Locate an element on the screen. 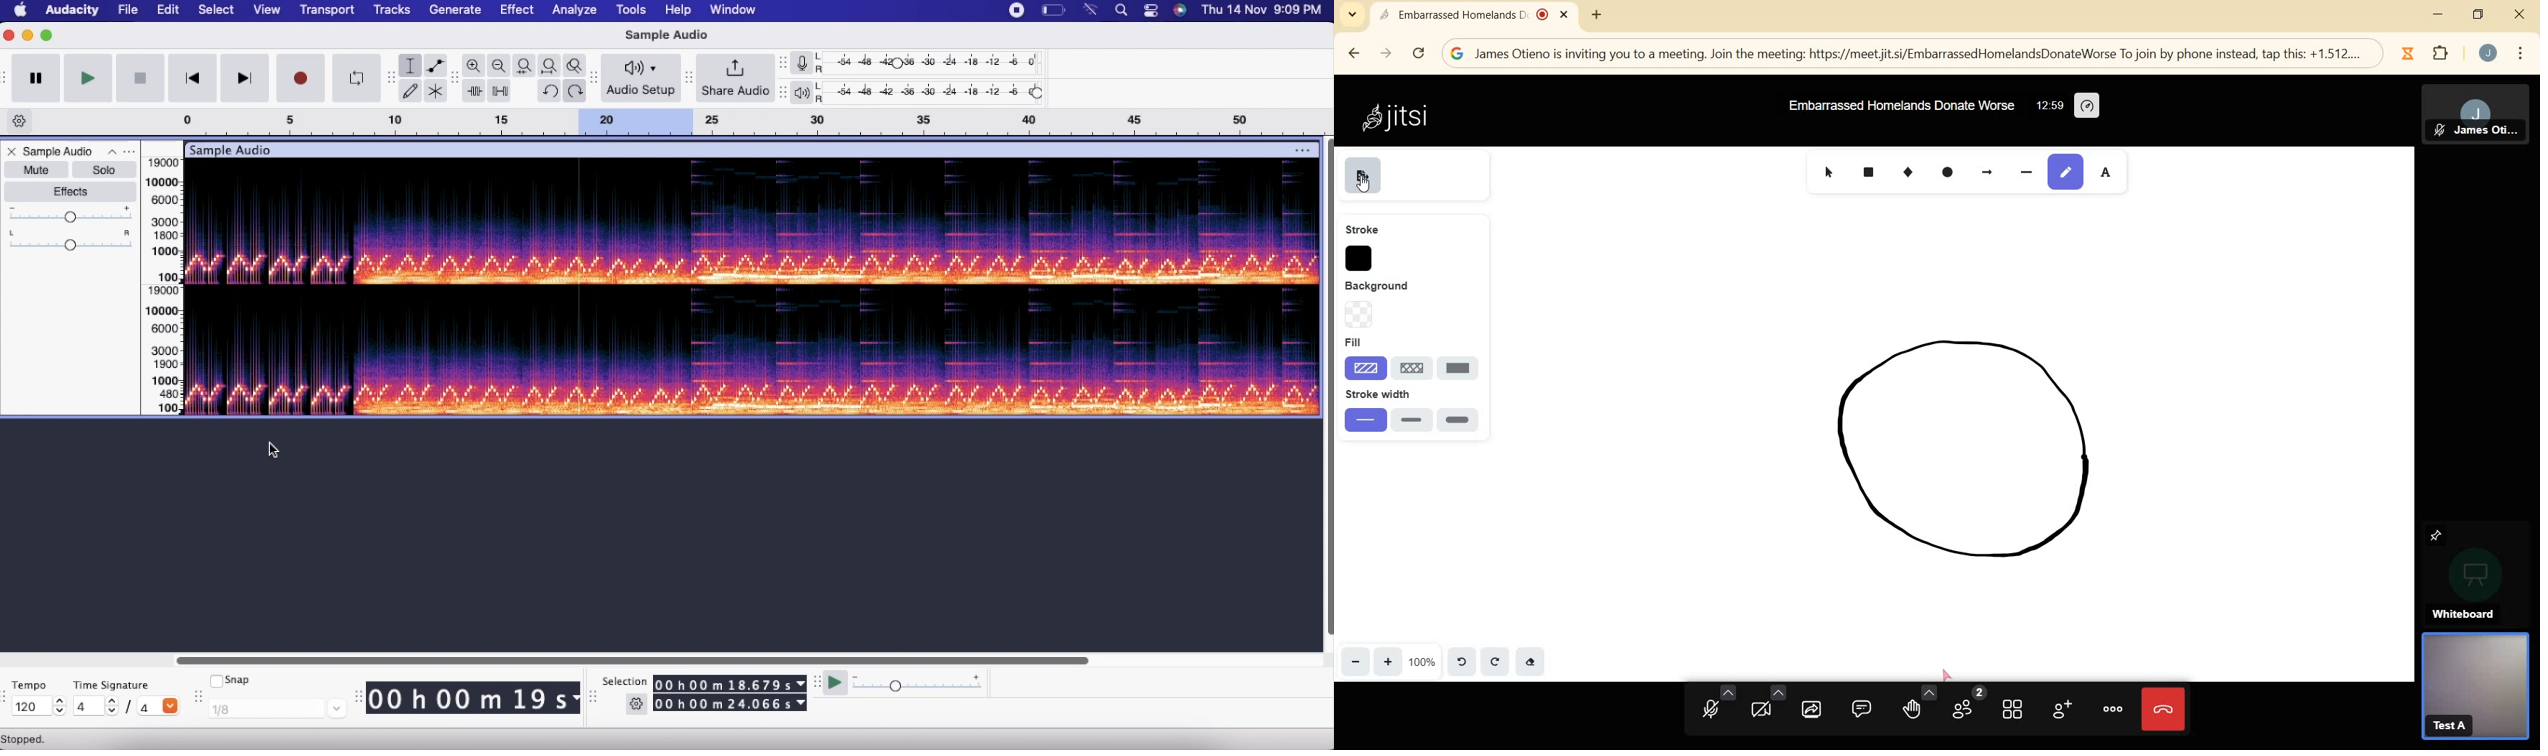 This screenshot has width=2548, height=756. 00 h 00 m 24.066 s is located at coordinates (731, 702).